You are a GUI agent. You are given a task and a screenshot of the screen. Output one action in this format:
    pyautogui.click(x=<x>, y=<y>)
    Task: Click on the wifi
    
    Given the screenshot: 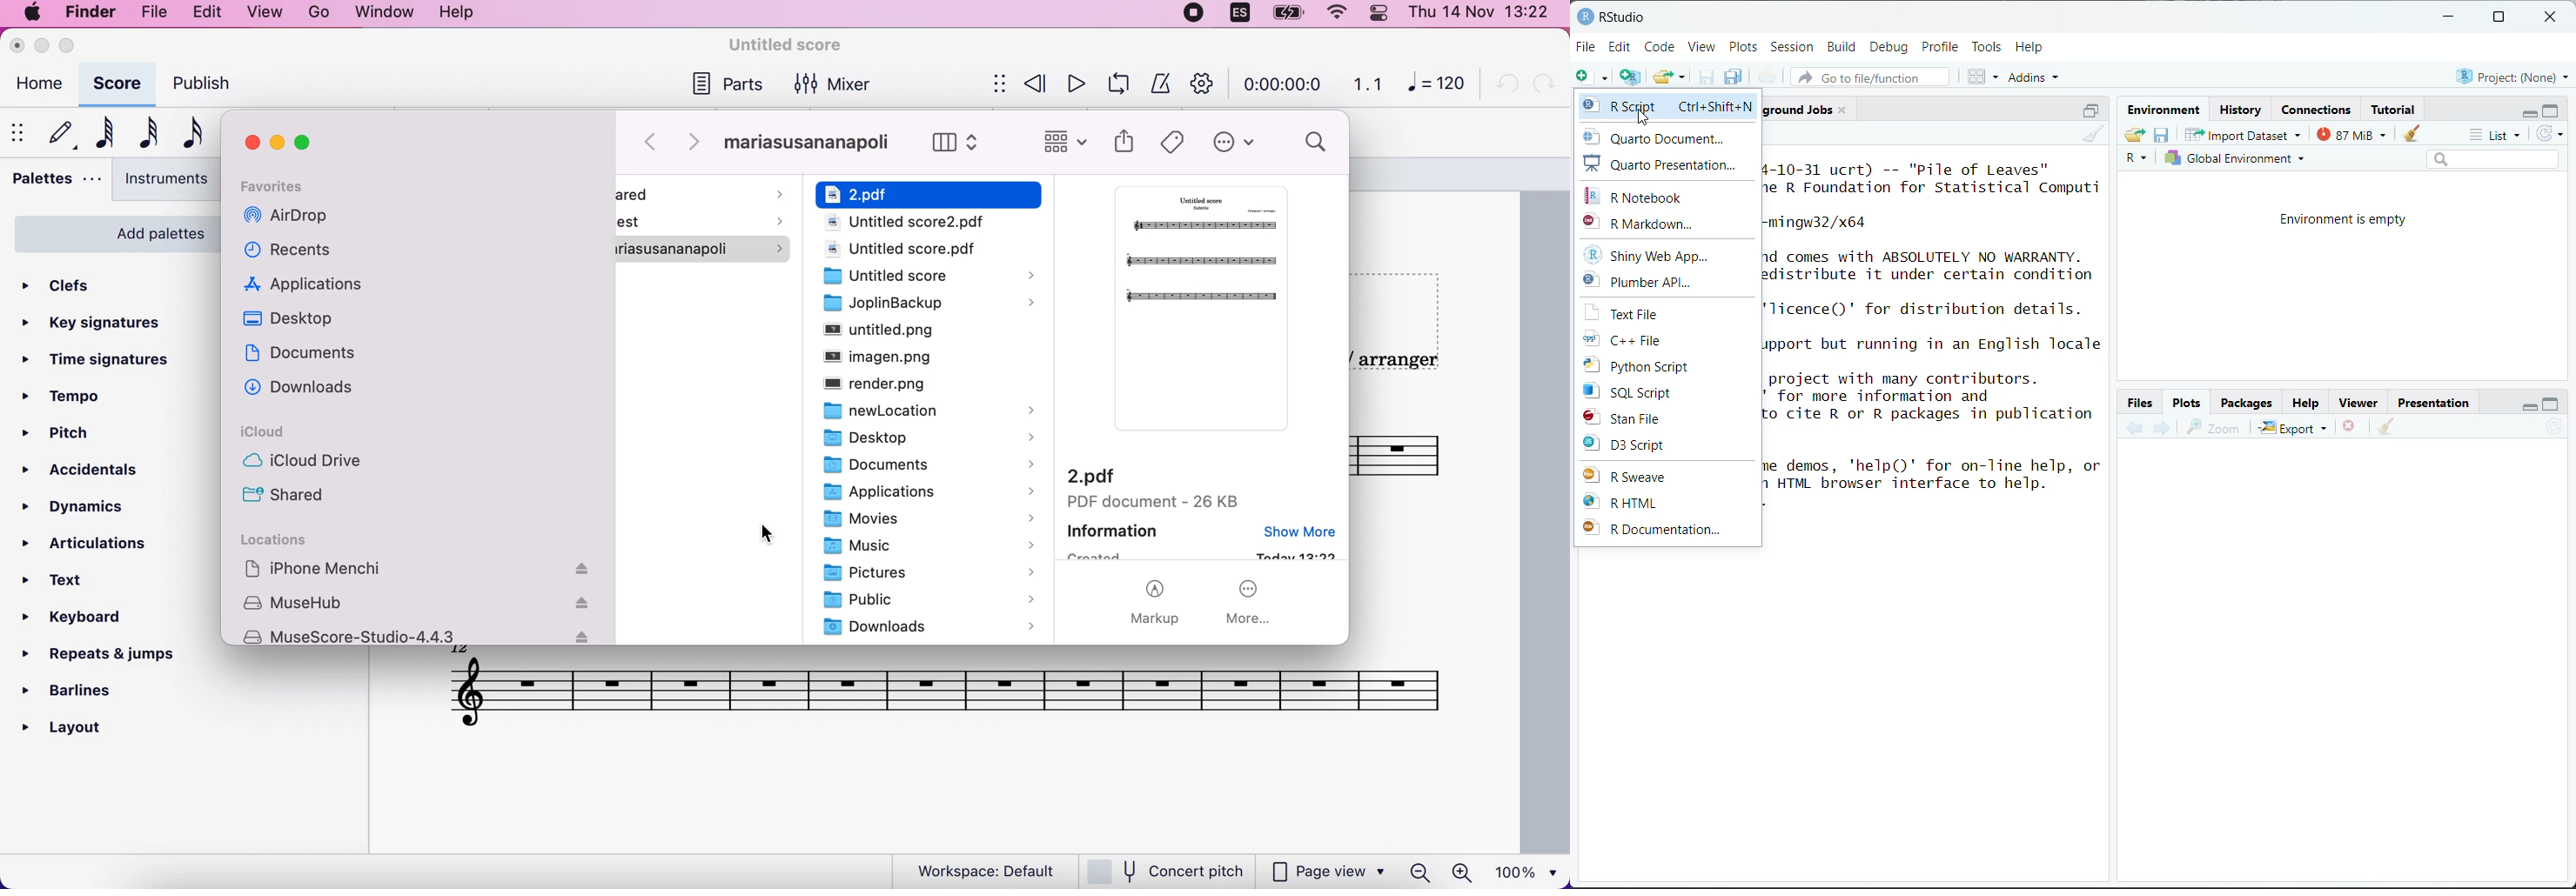 What is the action you would take?
    pyautogui.click(x=1327, y=13)
    